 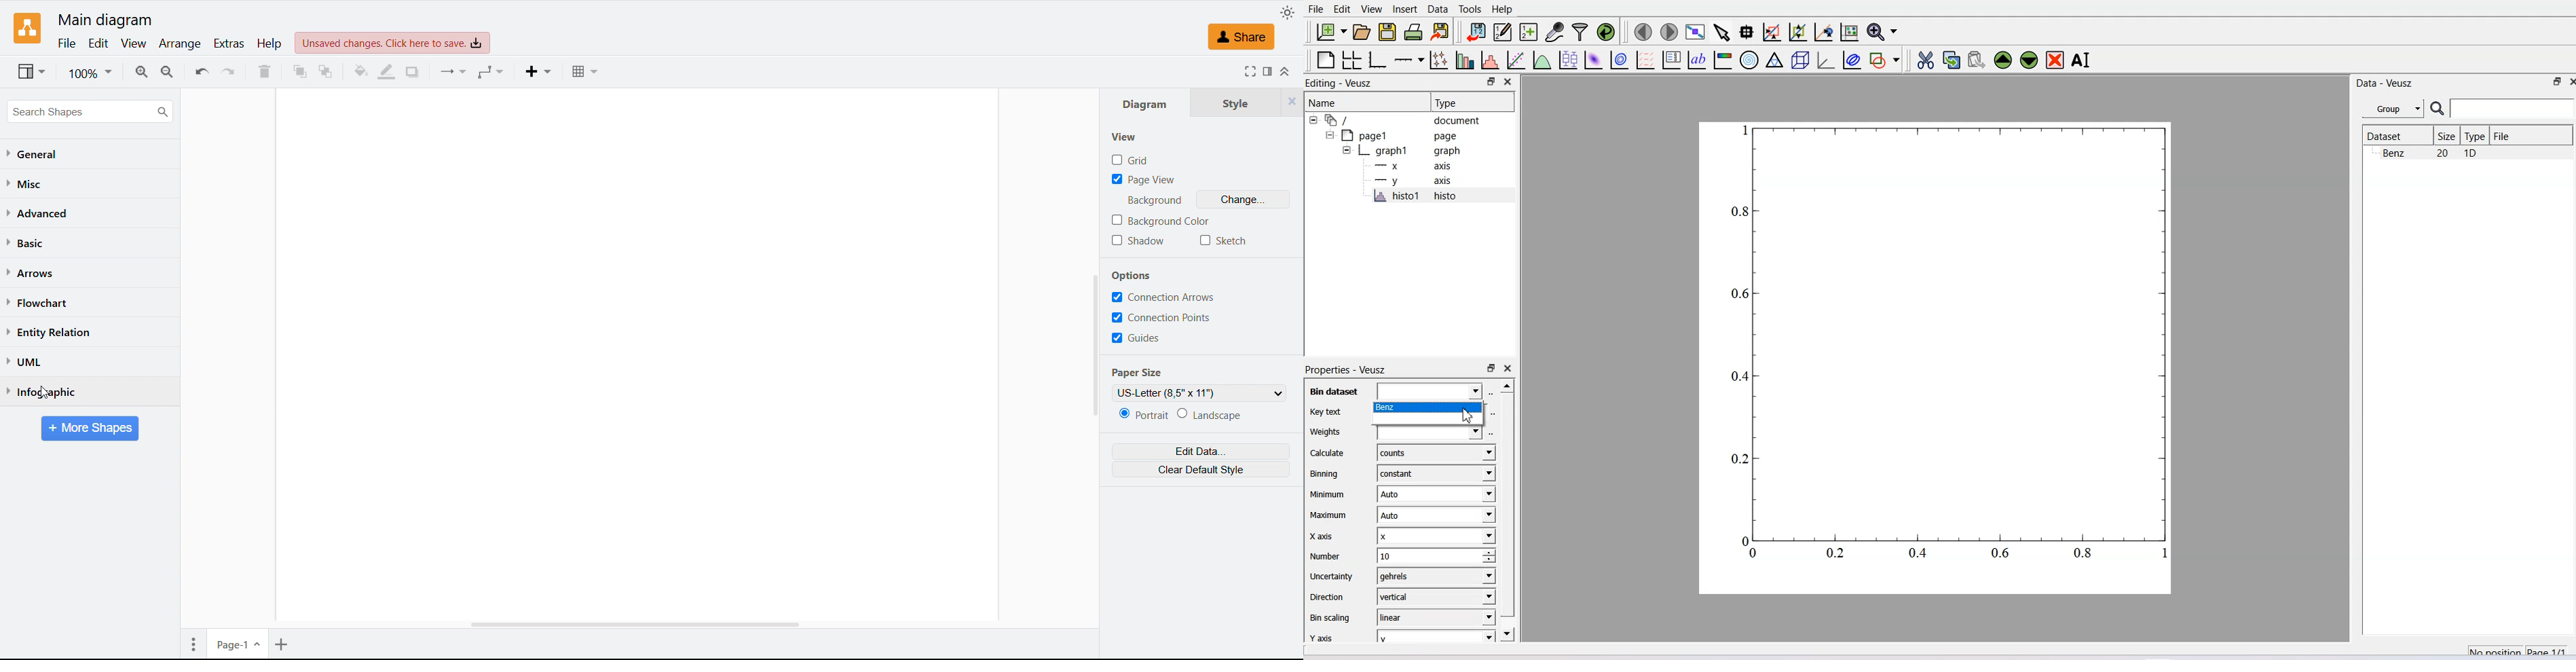 I want to click on View , so click(x=1123, y=137).